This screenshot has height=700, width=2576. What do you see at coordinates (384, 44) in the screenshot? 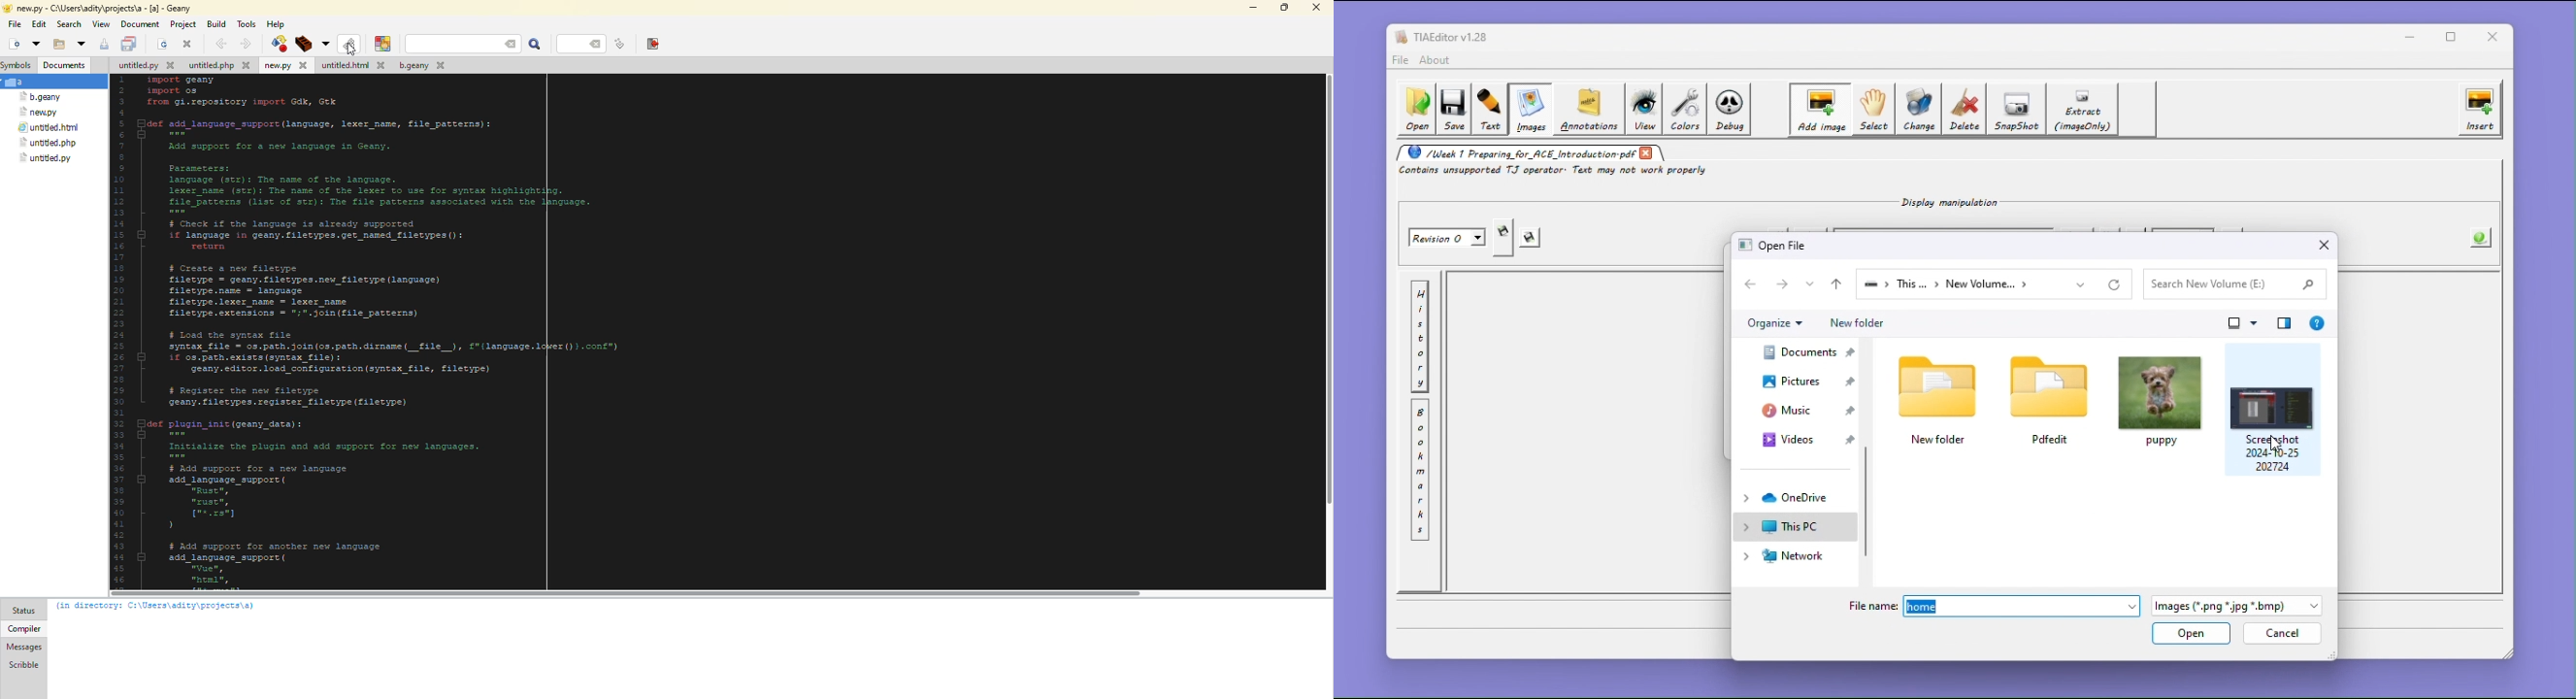
I see `color` at bounding box center [384, 44].